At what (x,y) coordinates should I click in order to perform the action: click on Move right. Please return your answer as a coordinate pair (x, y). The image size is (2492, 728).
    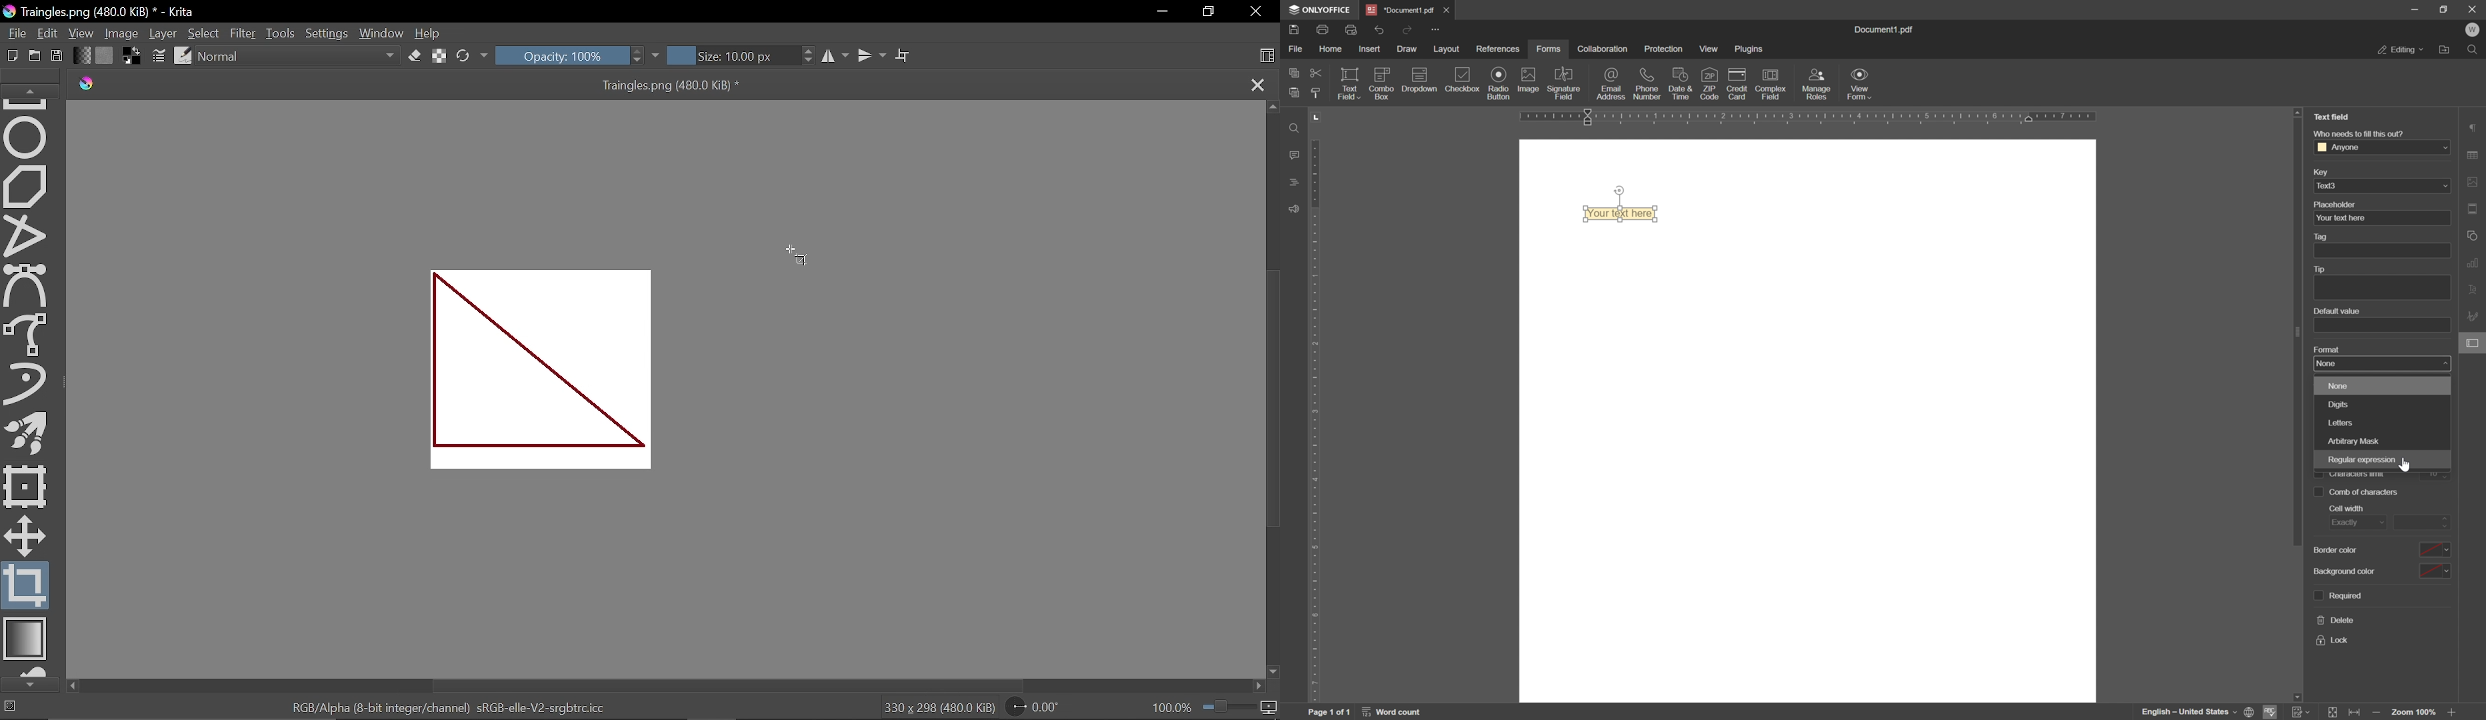
    Looking at the image, I should click on (1262, 688).